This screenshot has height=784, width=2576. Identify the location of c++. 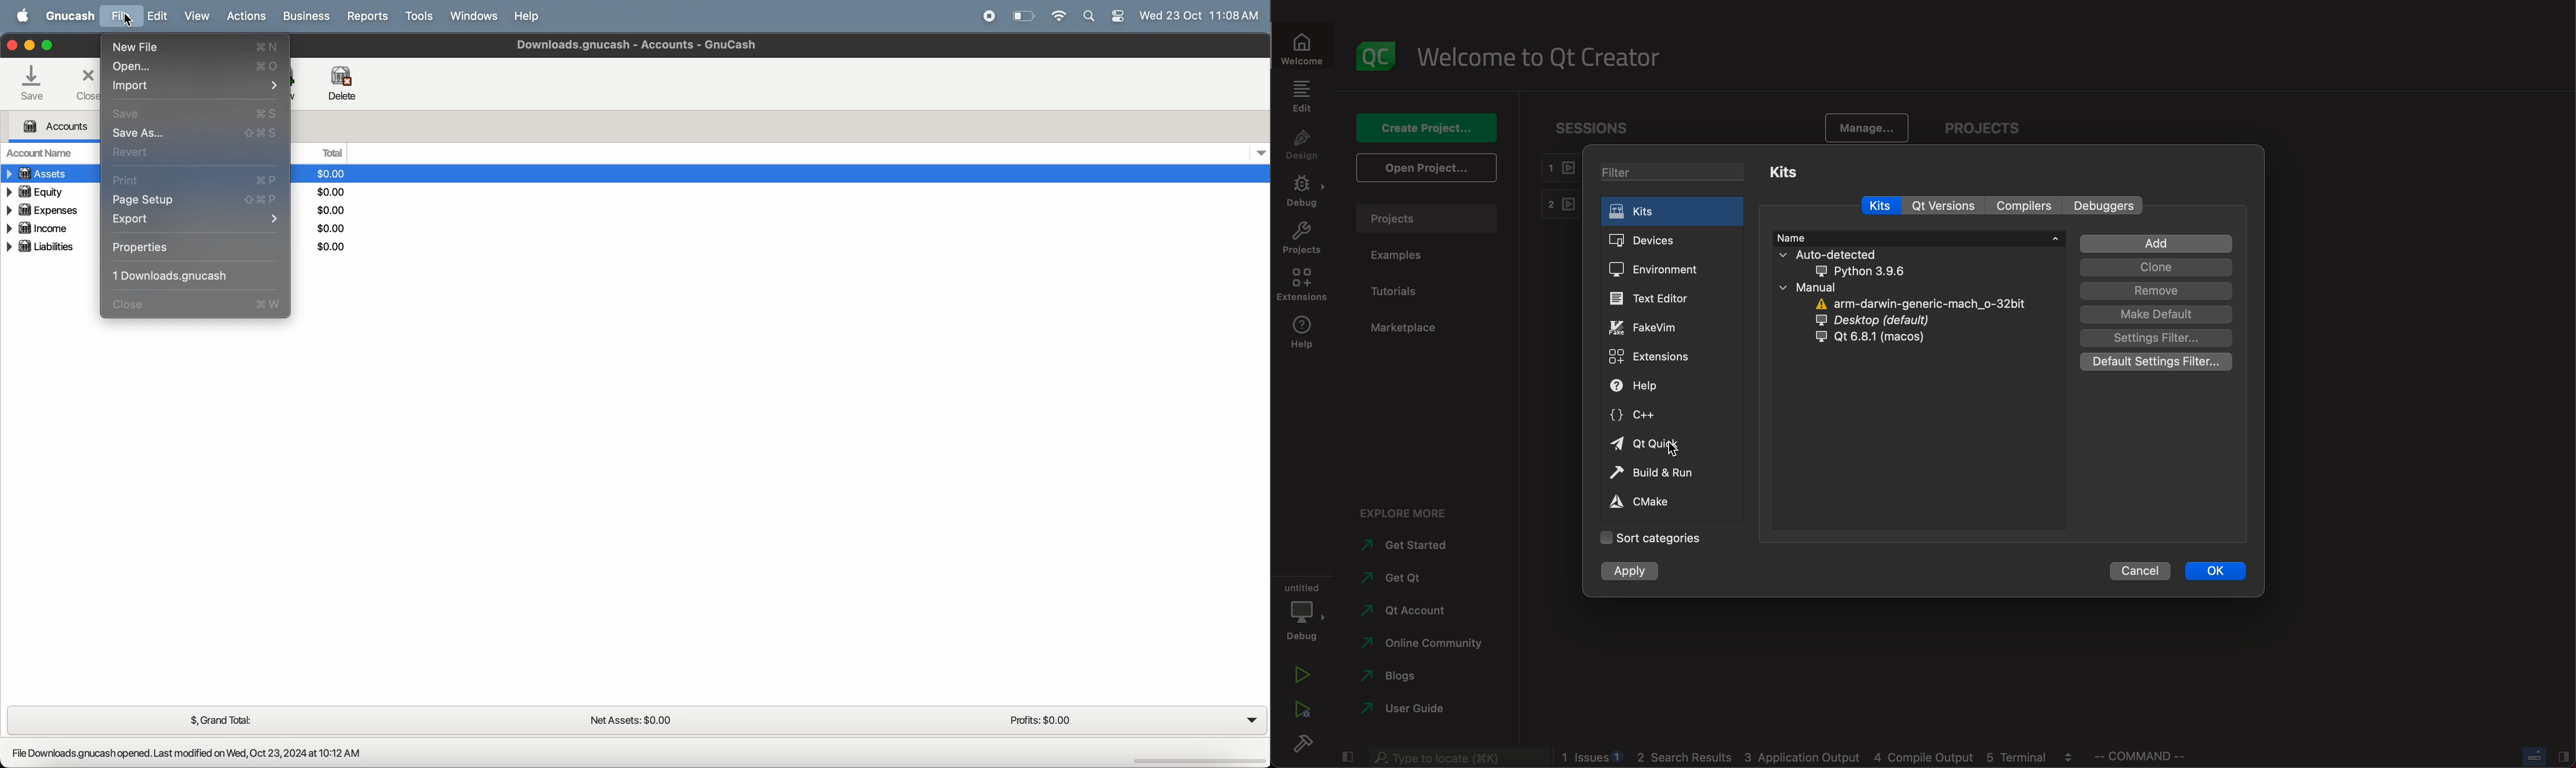
(1645, 415).